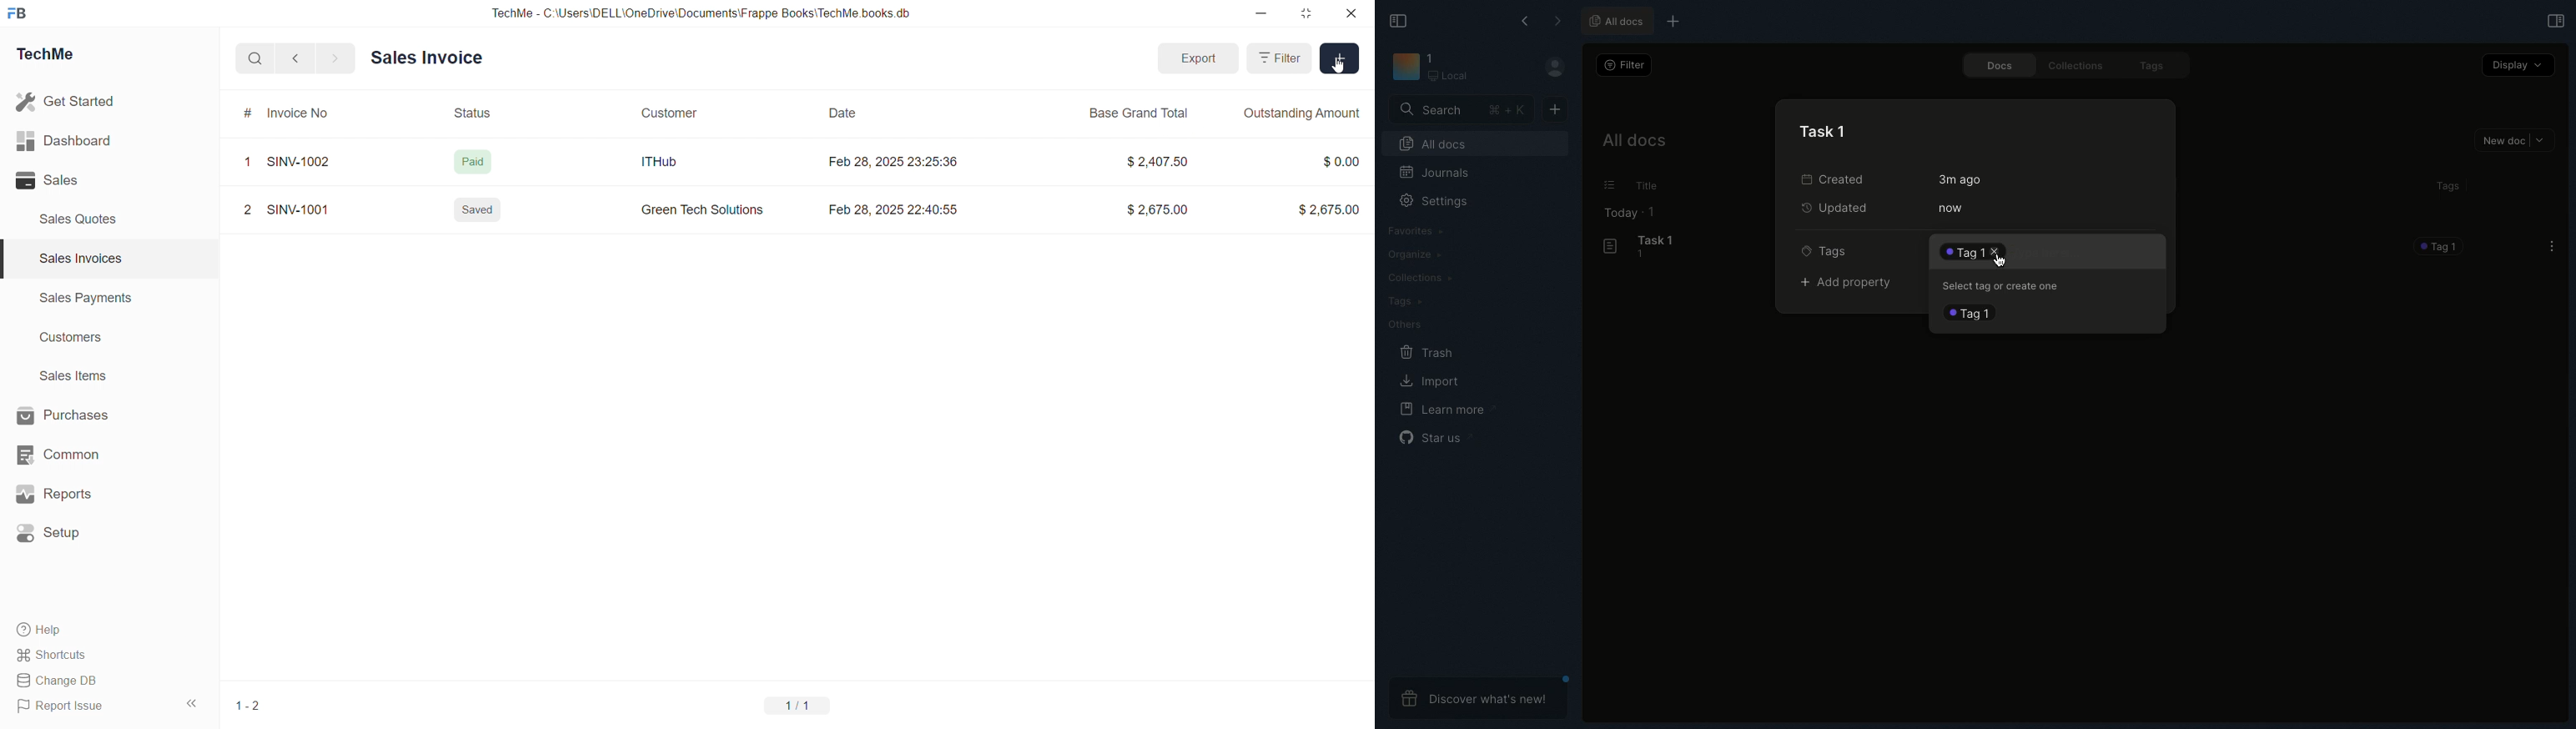 This screenshot has height=756, width=2576. Describe the element at coordinates (193, 701) in the screenshot. I see `«` at that location.